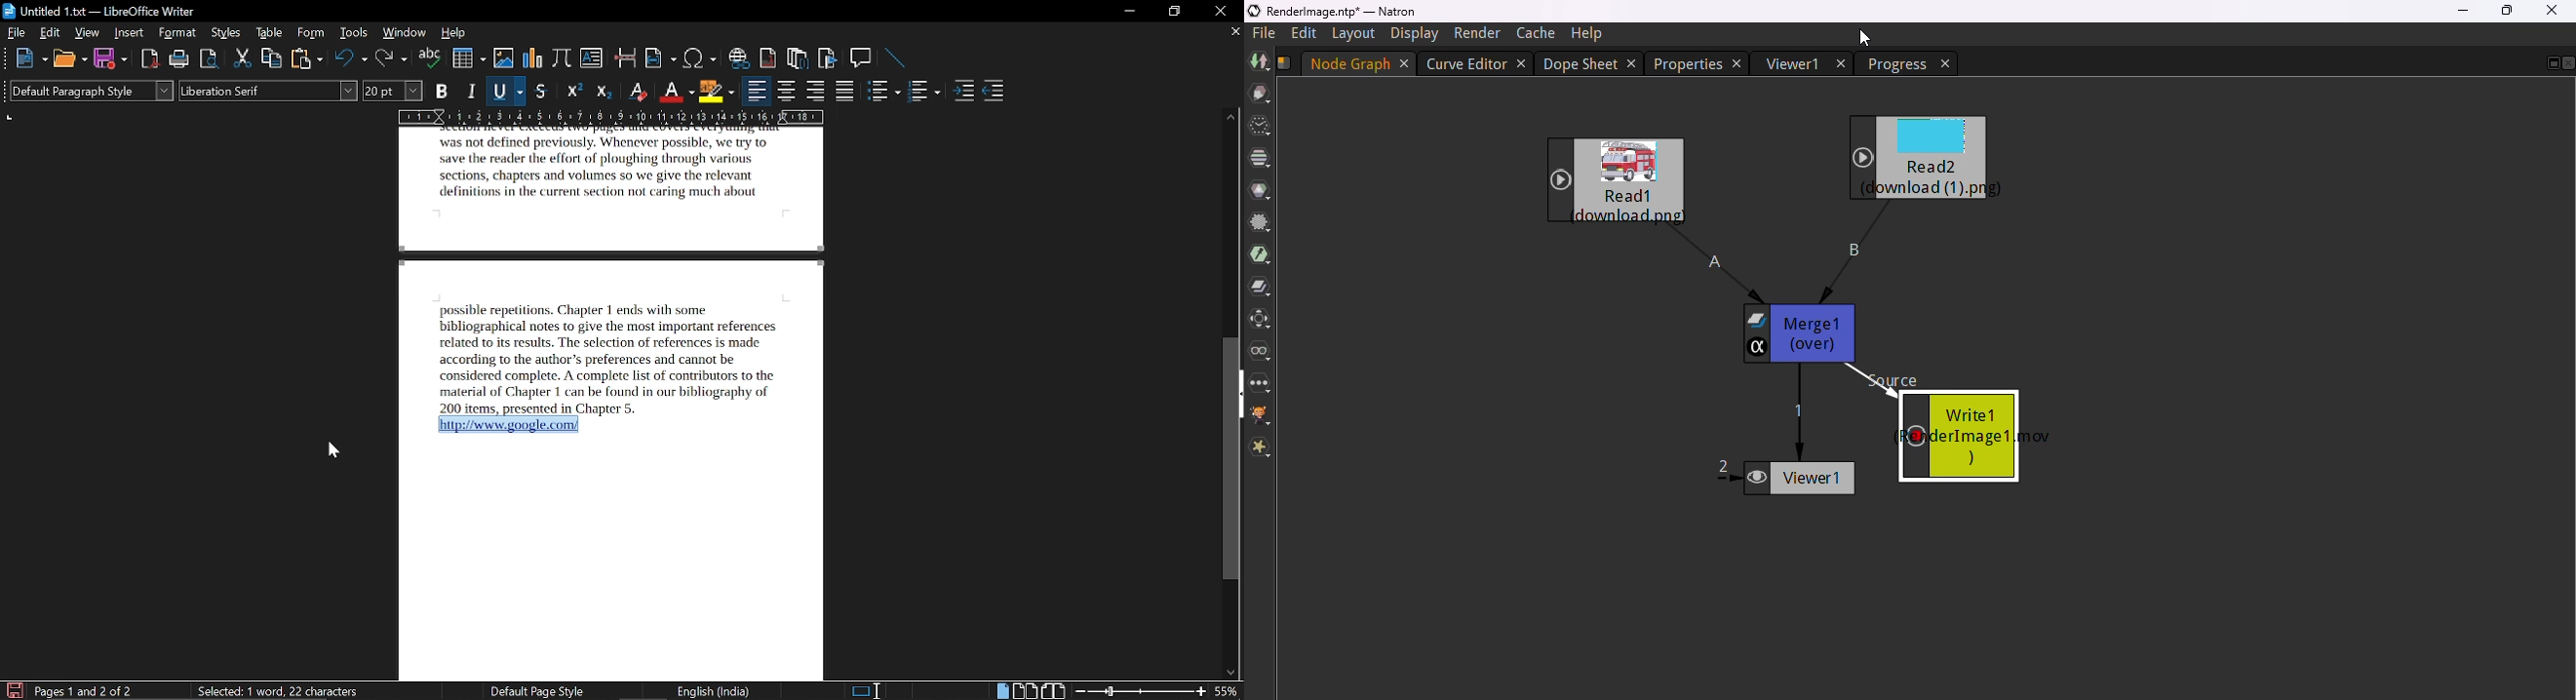  What do you see at coordinates (306, 59) in the screenshot?
I see `paste` at bounding box center [306, 59].